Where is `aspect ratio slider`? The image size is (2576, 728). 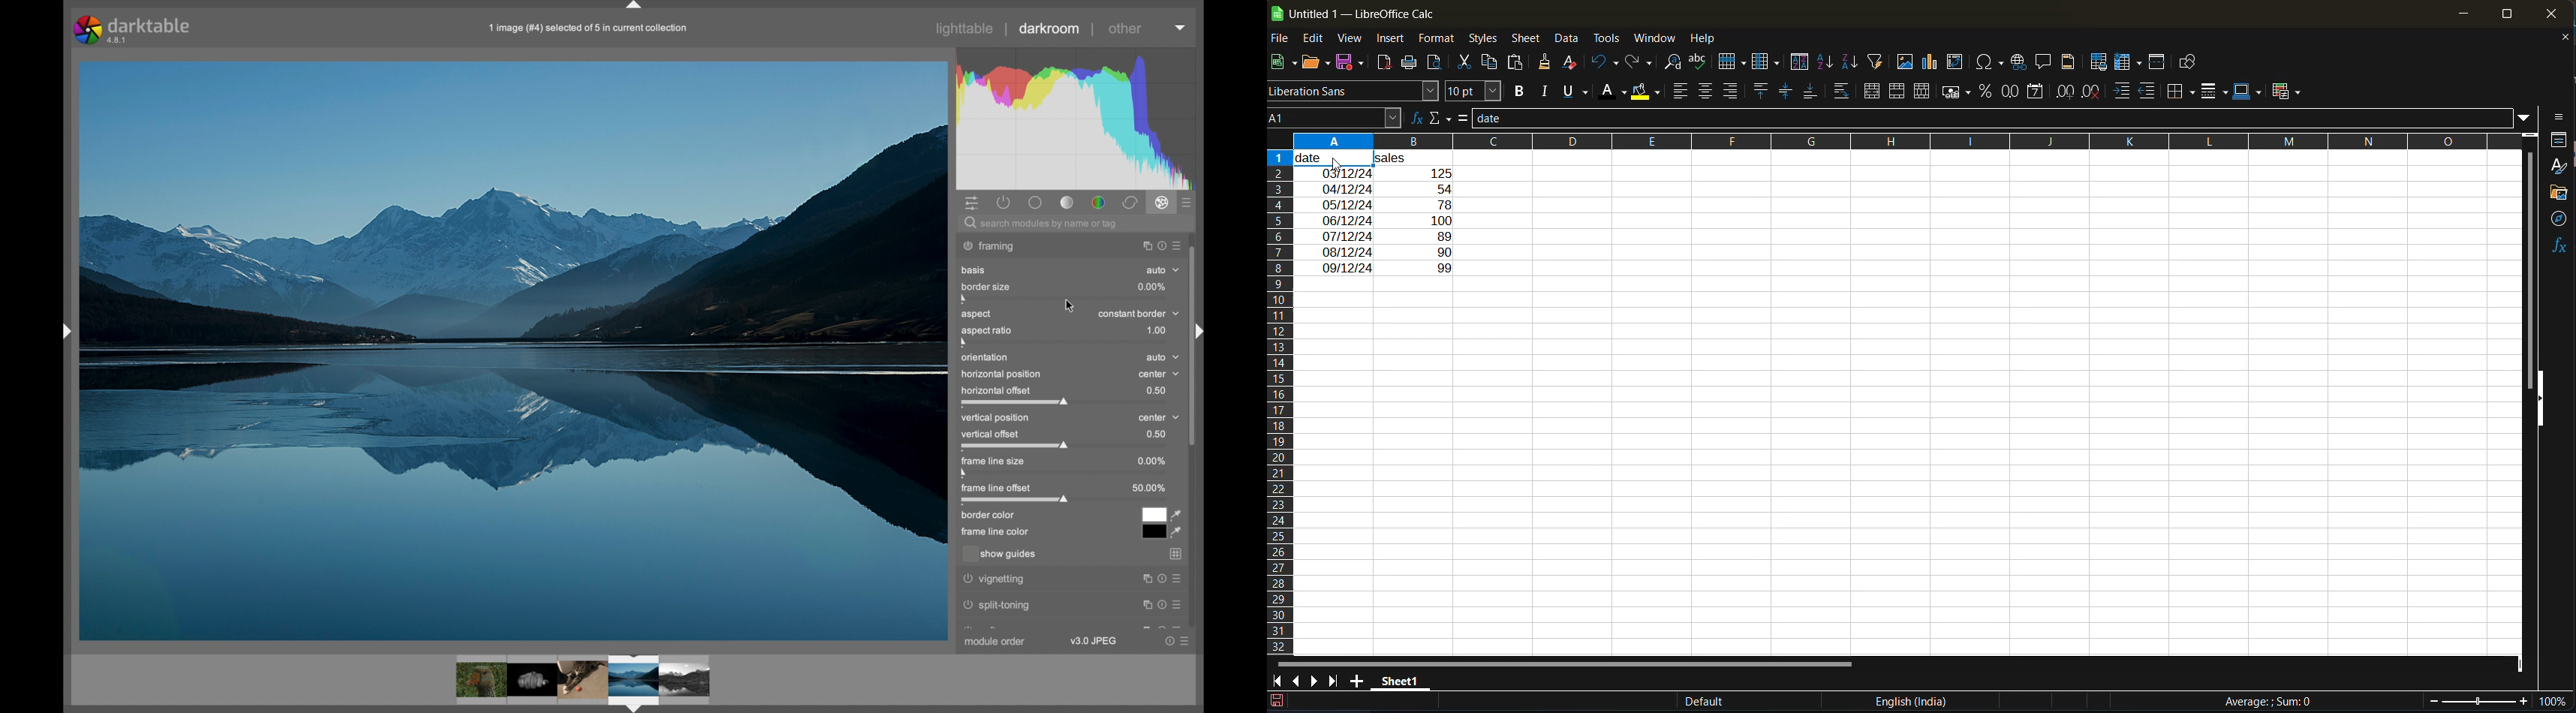
aspect ratio slider is located at coordinates (987, 337).